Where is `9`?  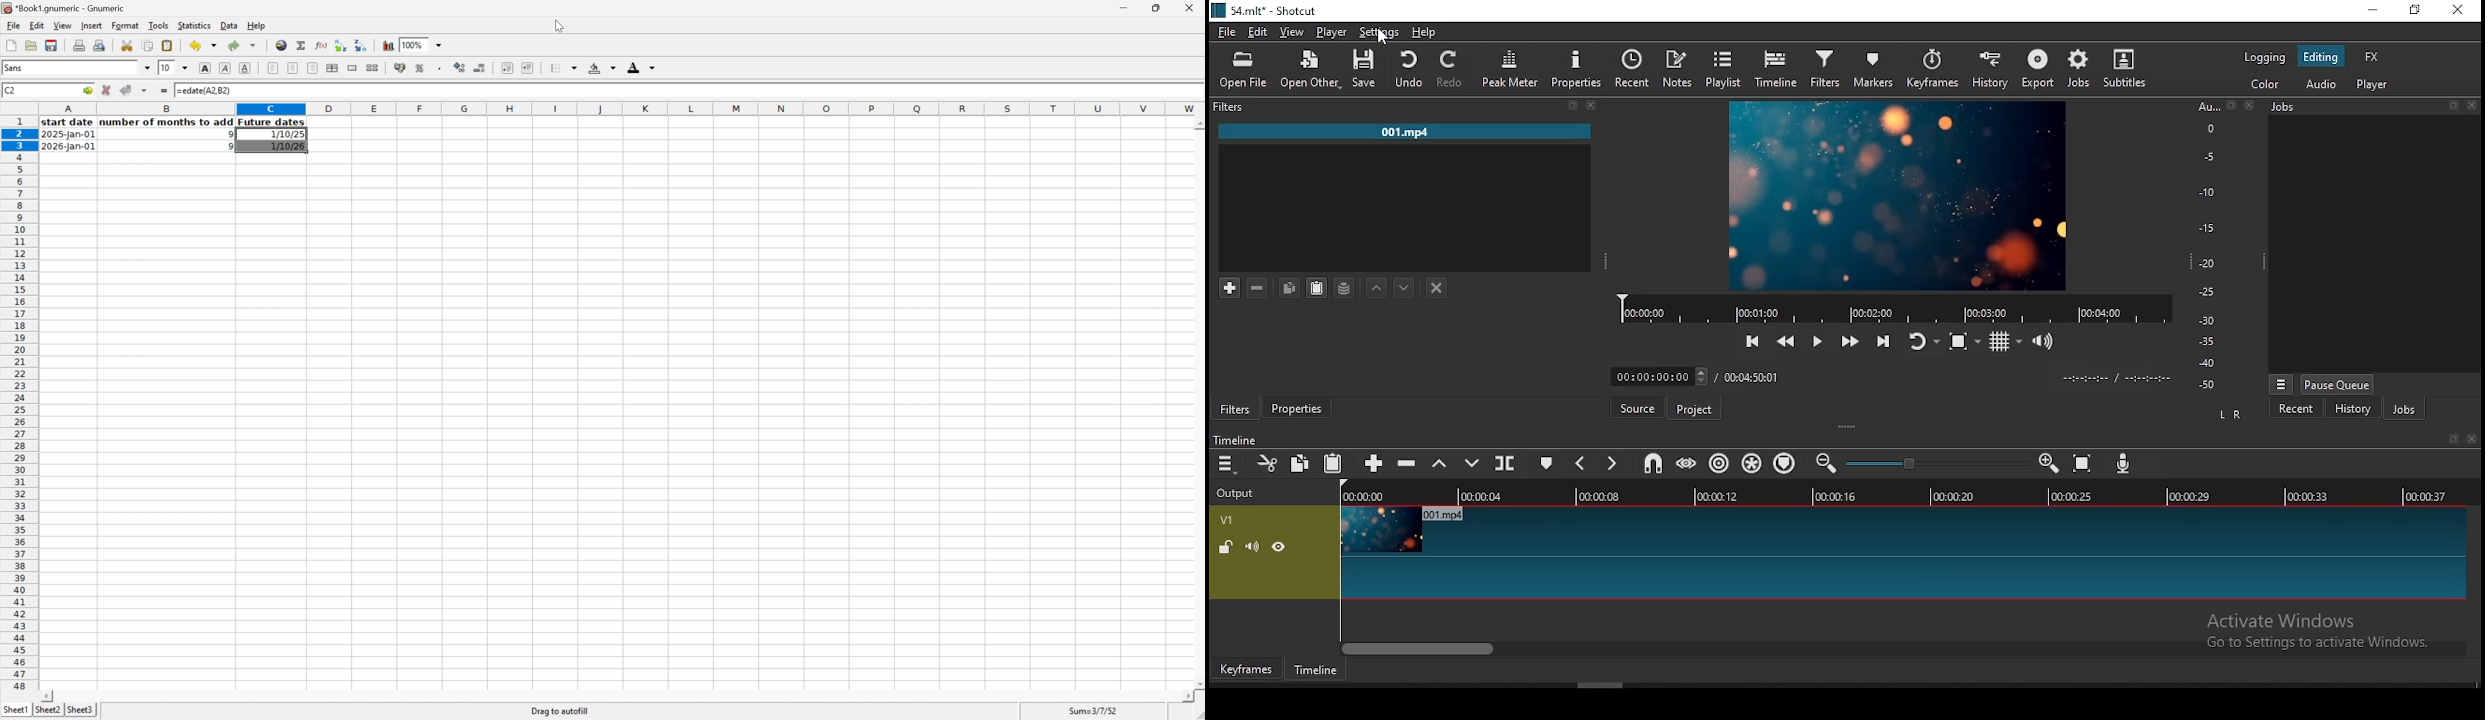 9 is located at coordinates (227, 134).